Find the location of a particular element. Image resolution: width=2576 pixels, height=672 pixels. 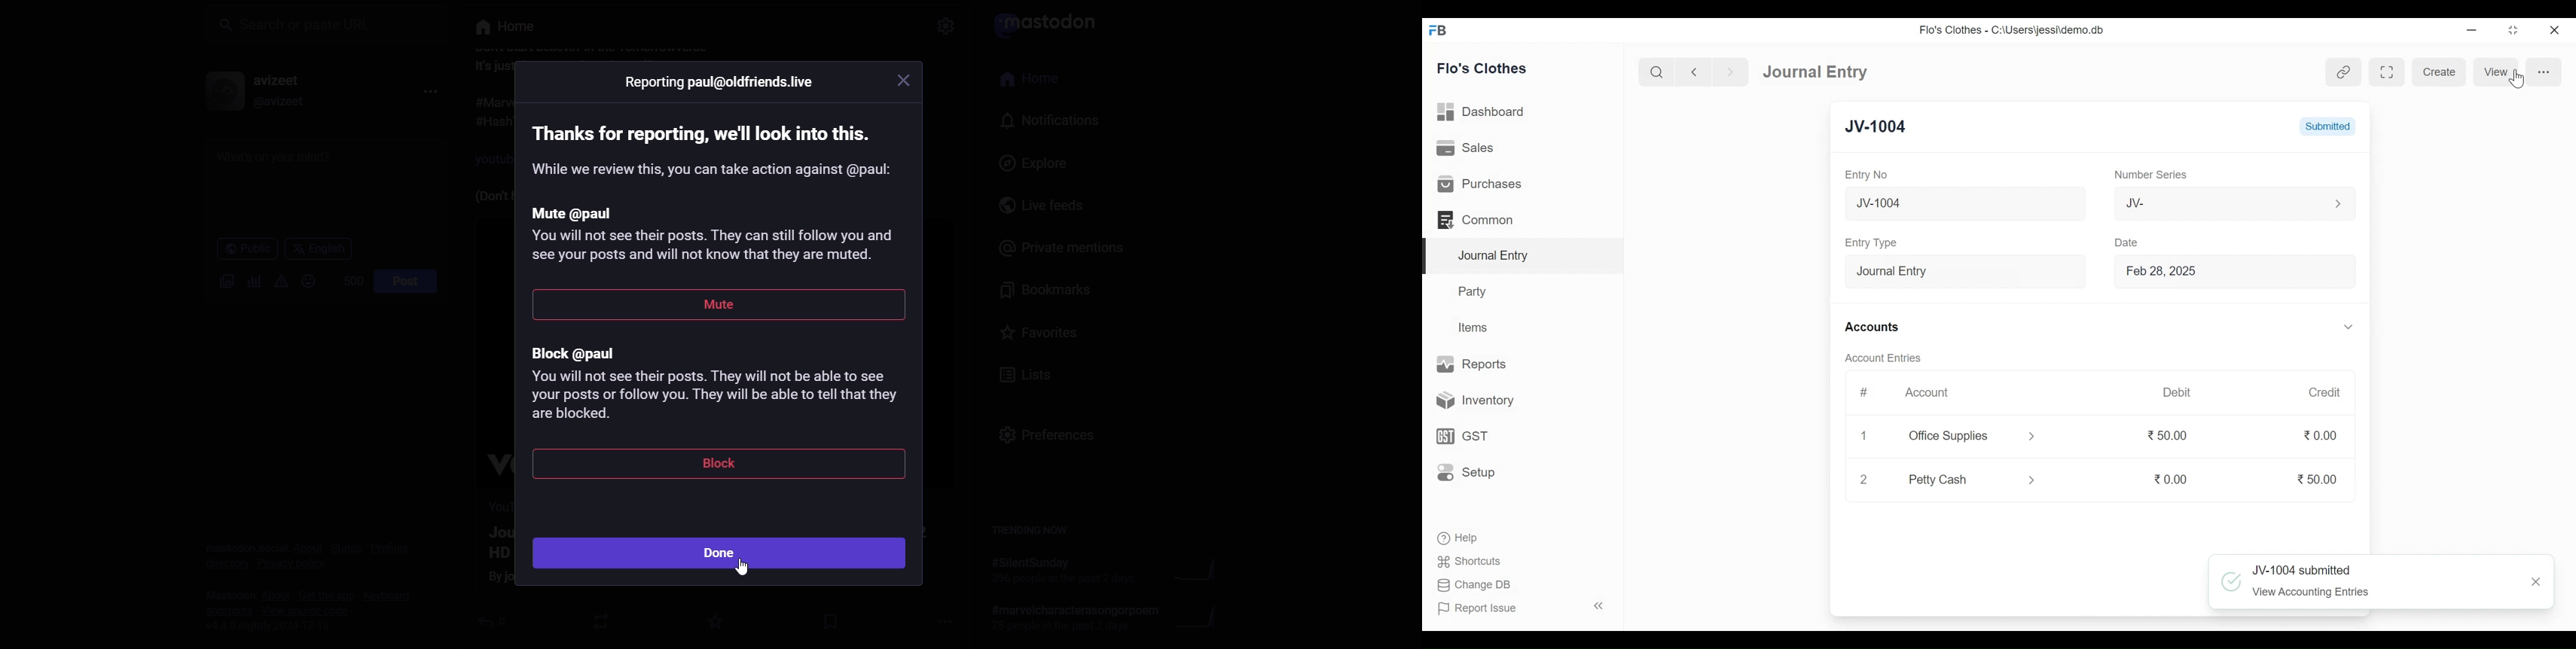

 is located at coordinates (721, 465).